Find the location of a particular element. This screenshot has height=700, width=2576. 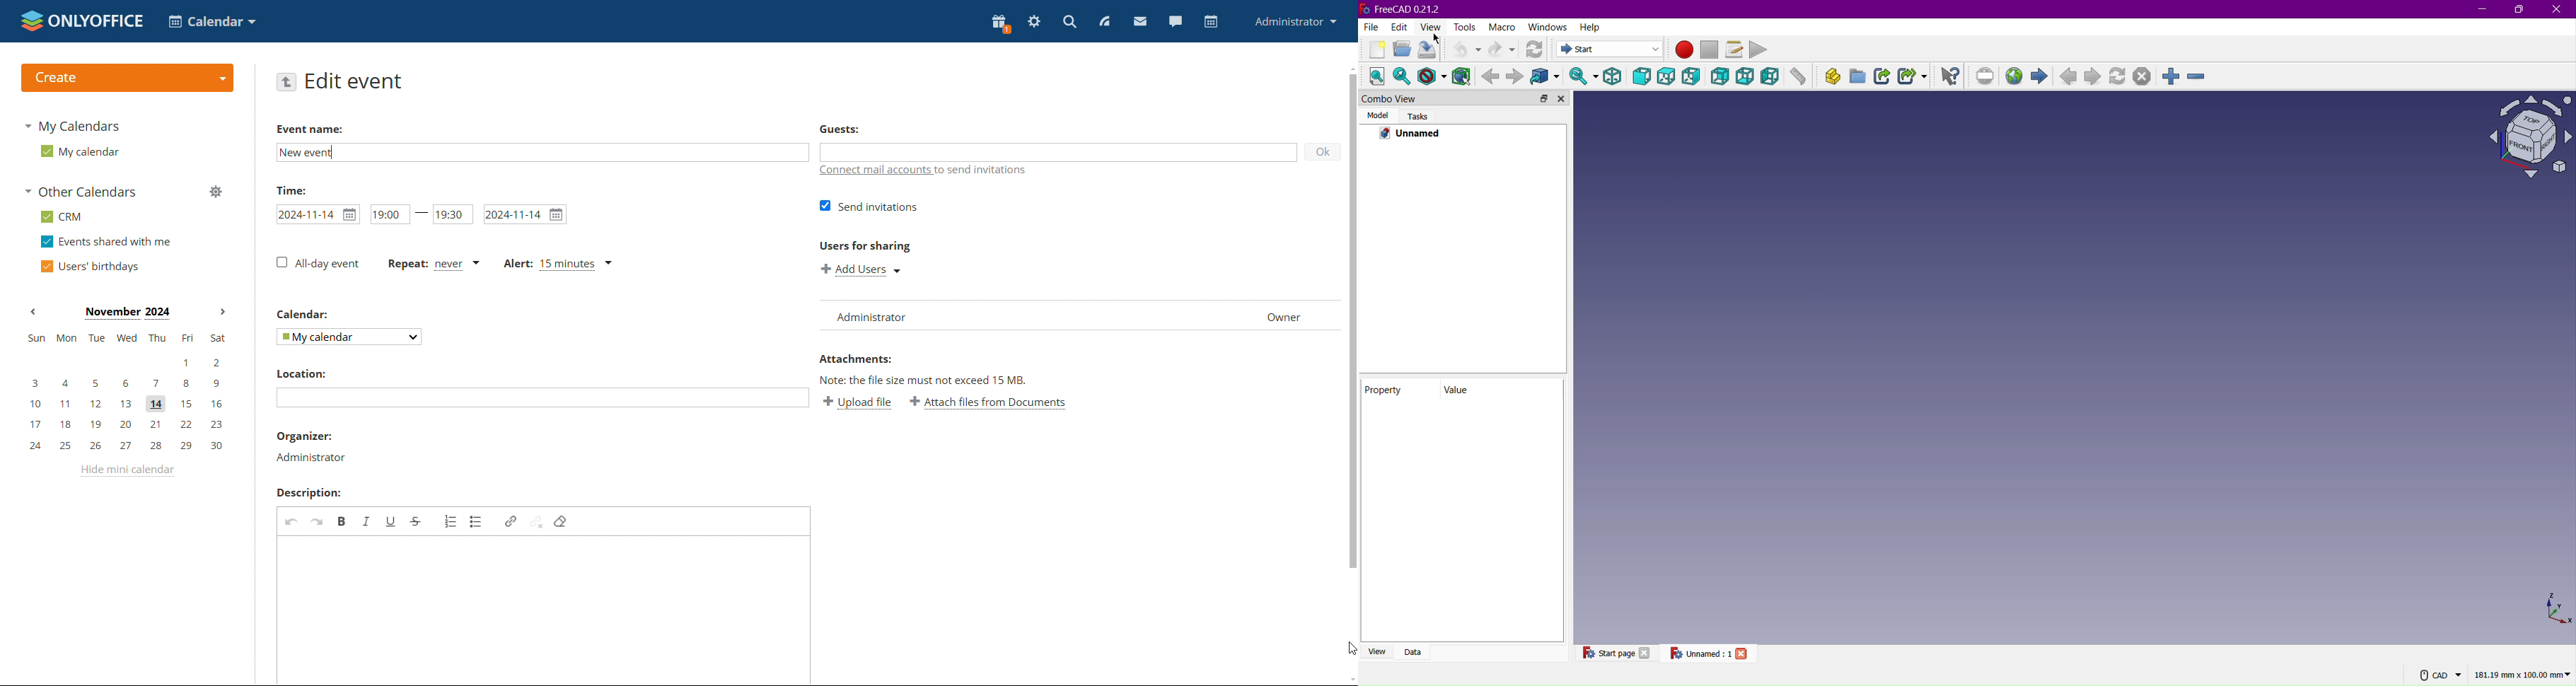

feed is located at coordinates (1103, 20).